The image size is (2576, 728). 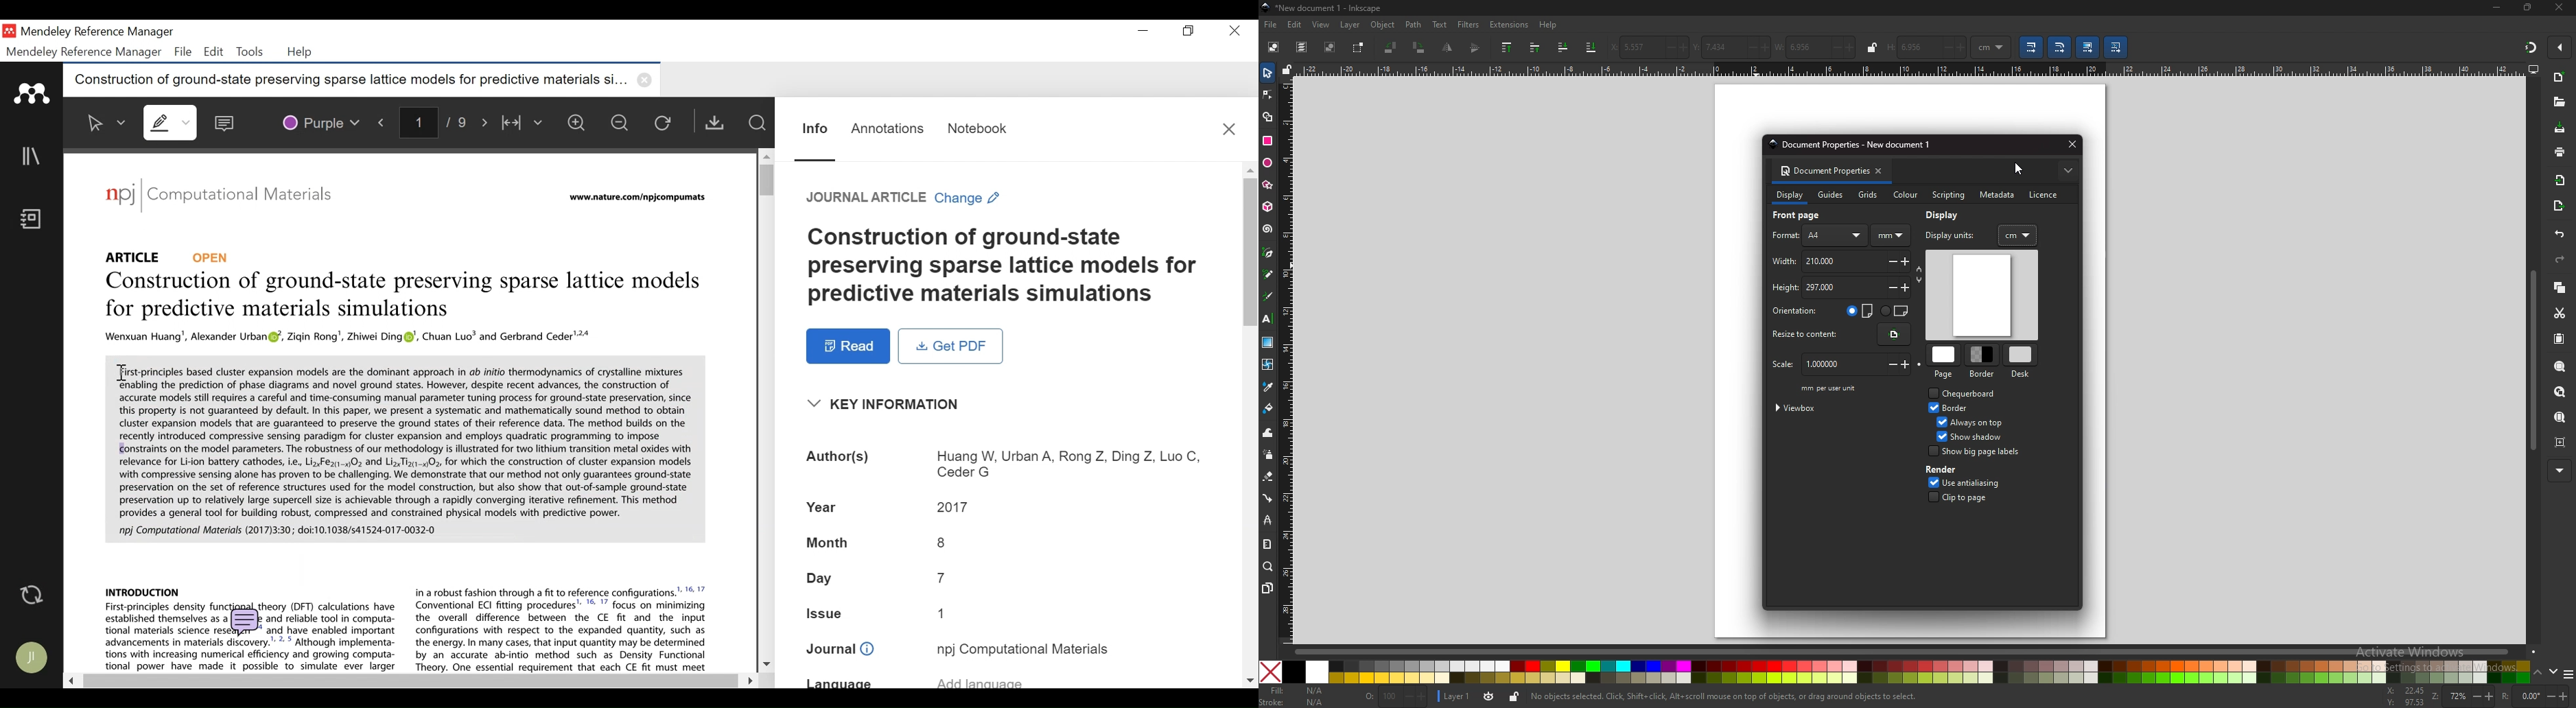 What do you see at coordinates (757, 123) in the screenshot?
I see `Find in Files` at bounding box center [757, 123].